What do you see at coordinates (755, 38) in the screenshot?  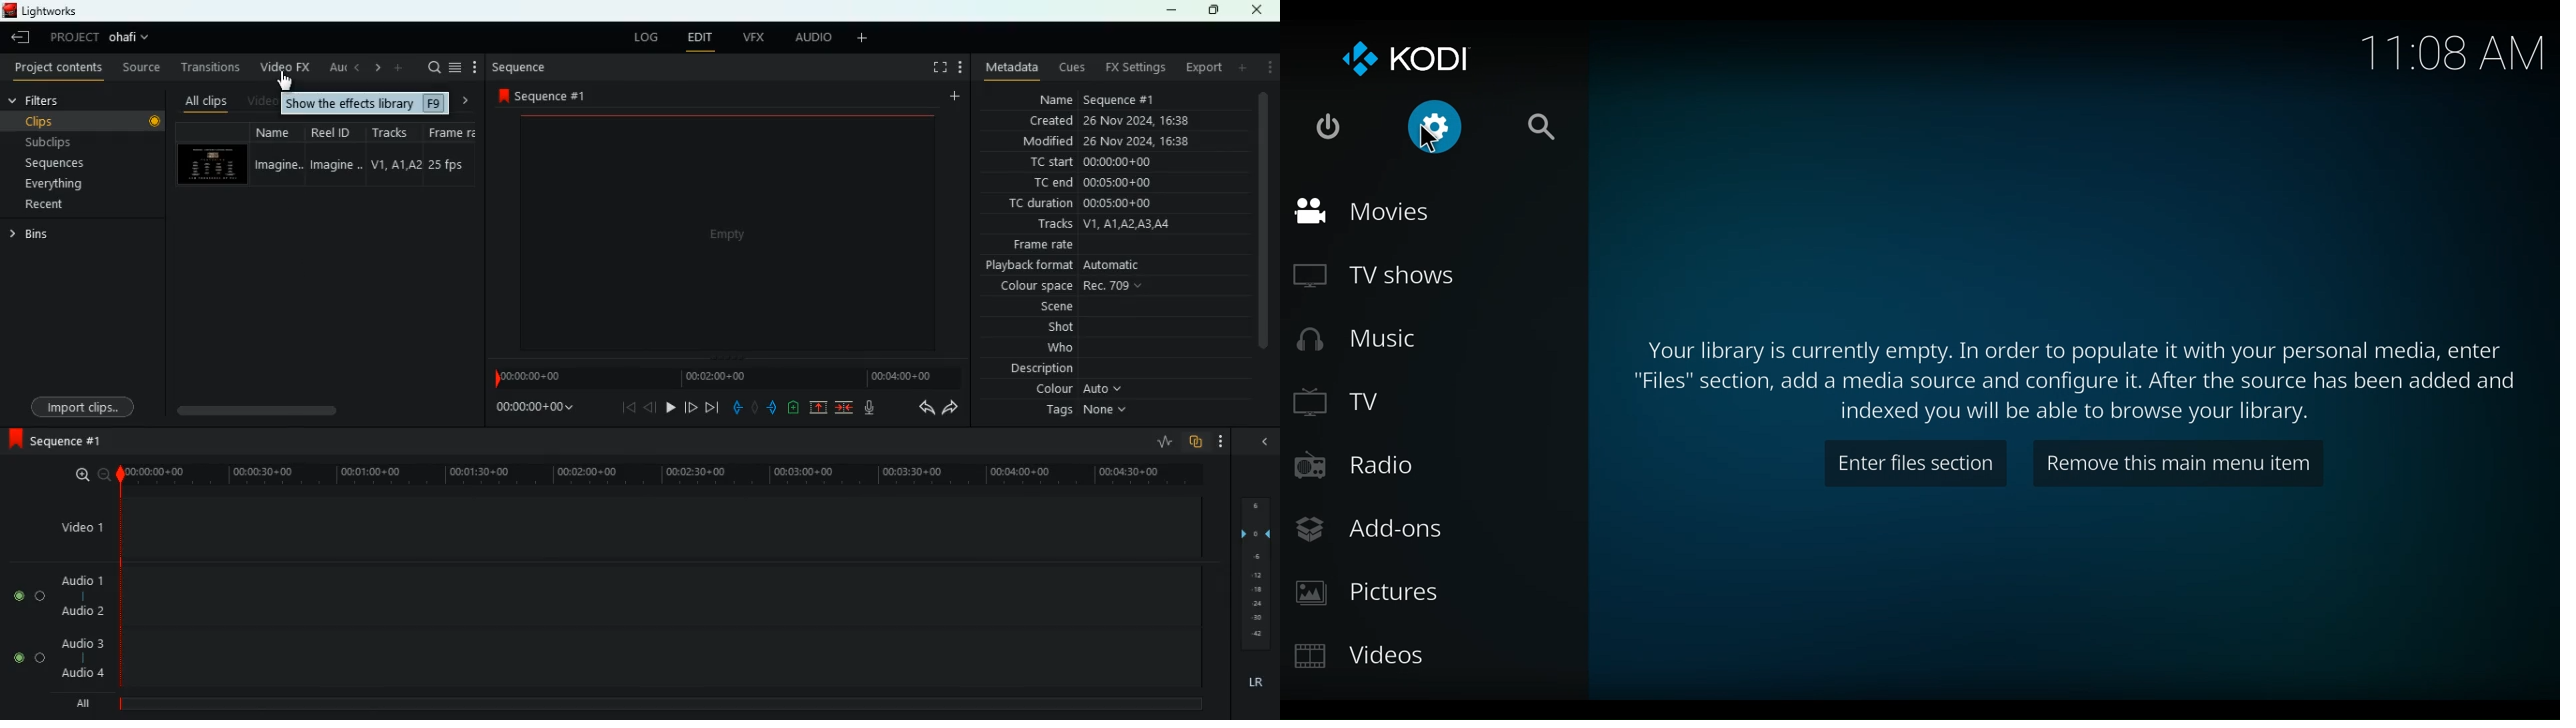 I see `vfx` at bounding box center [755, 38].